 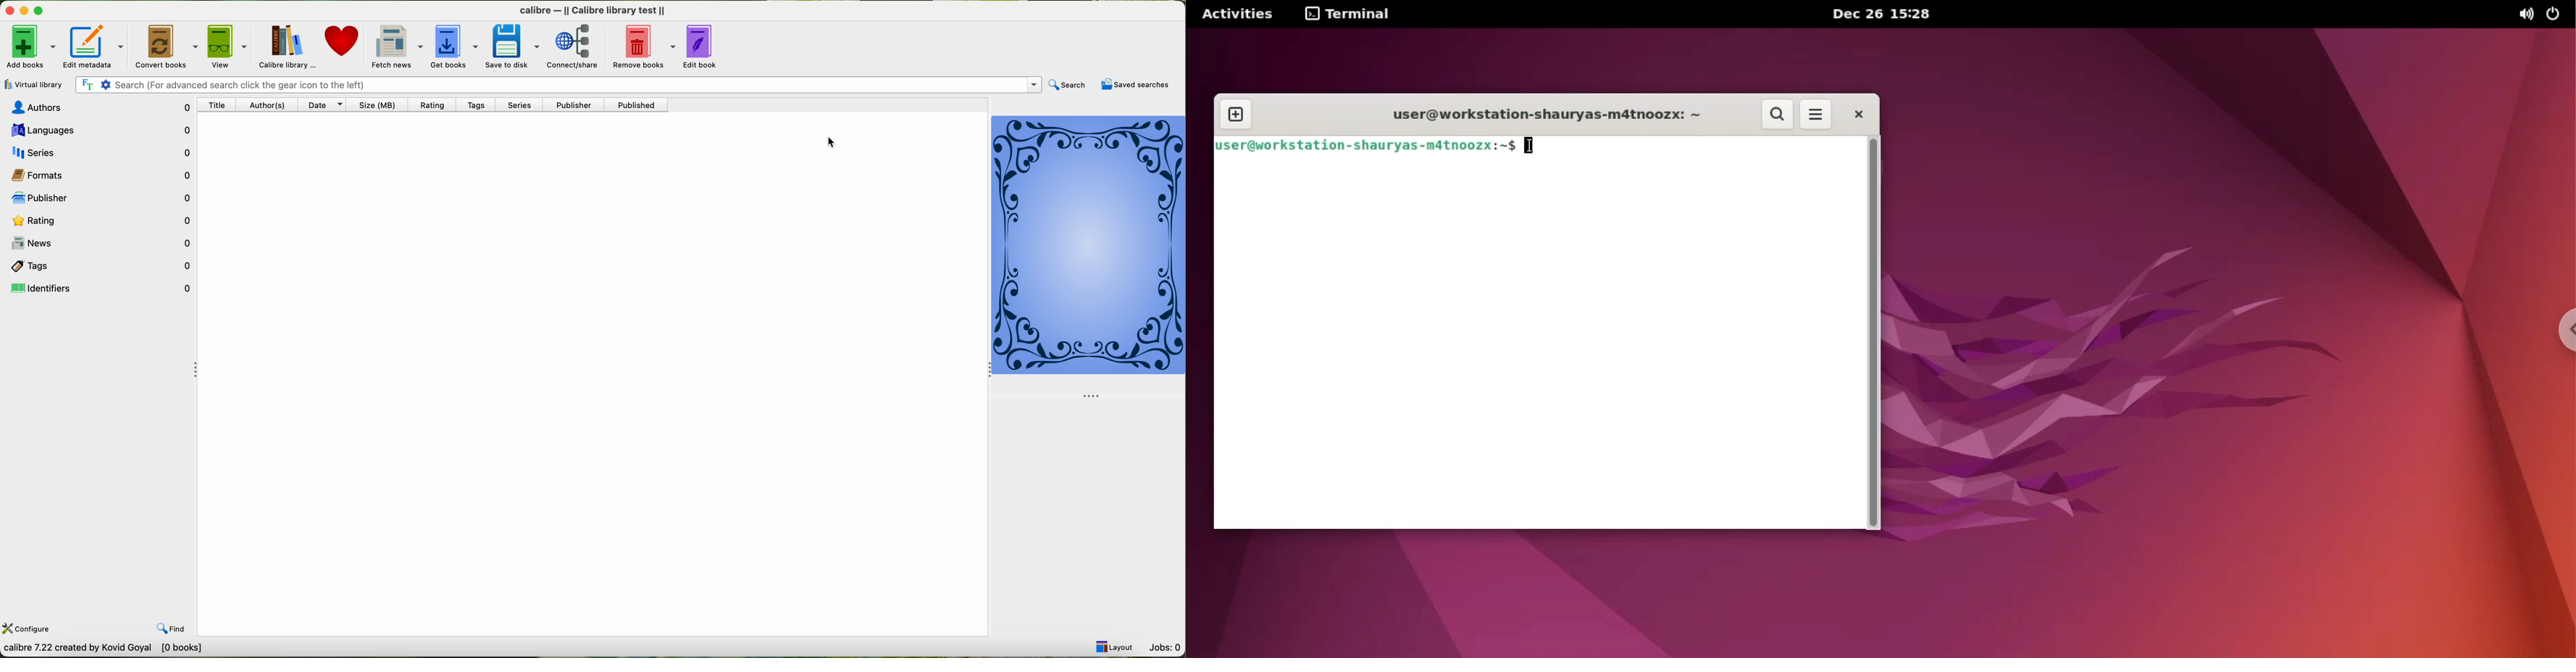 I want to click on get books, so click(x=446, y=46).